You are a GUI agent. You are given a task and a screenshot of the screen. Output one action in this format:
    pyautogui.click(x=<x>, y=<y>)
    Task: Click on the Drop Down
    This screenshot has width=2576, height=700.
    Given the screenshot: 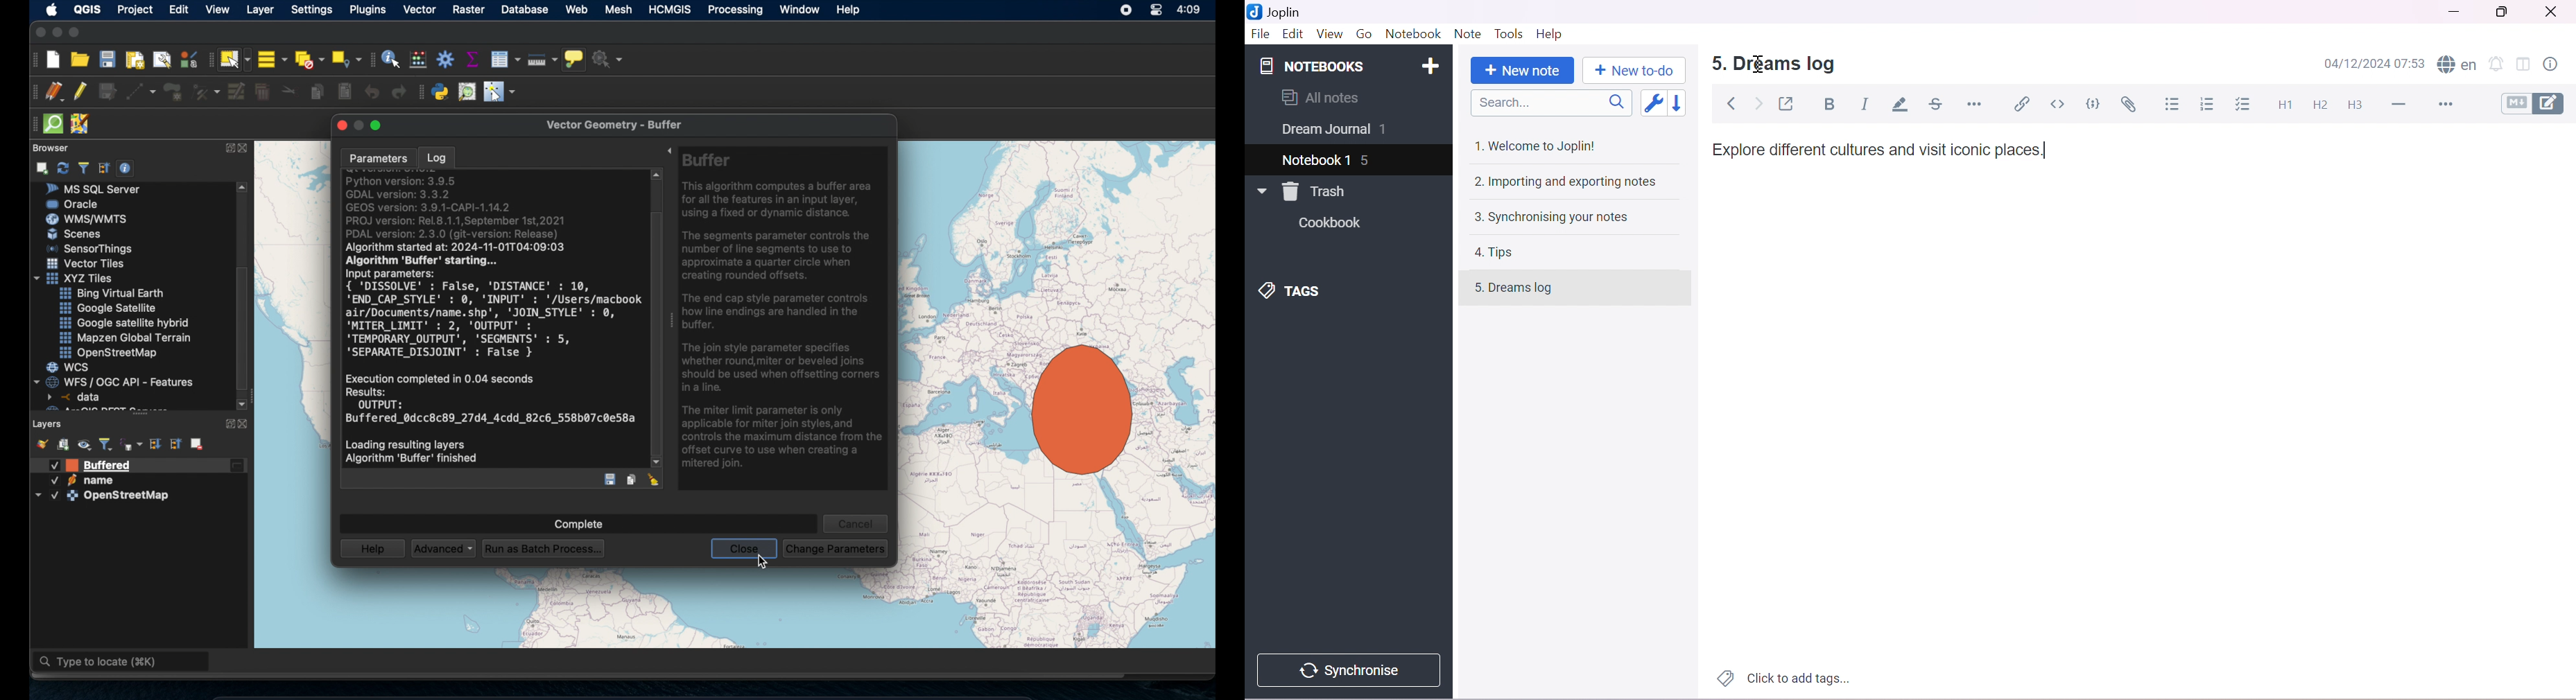 What is the action you would take?
    pyautogui.click(x=1259, y=191)
    